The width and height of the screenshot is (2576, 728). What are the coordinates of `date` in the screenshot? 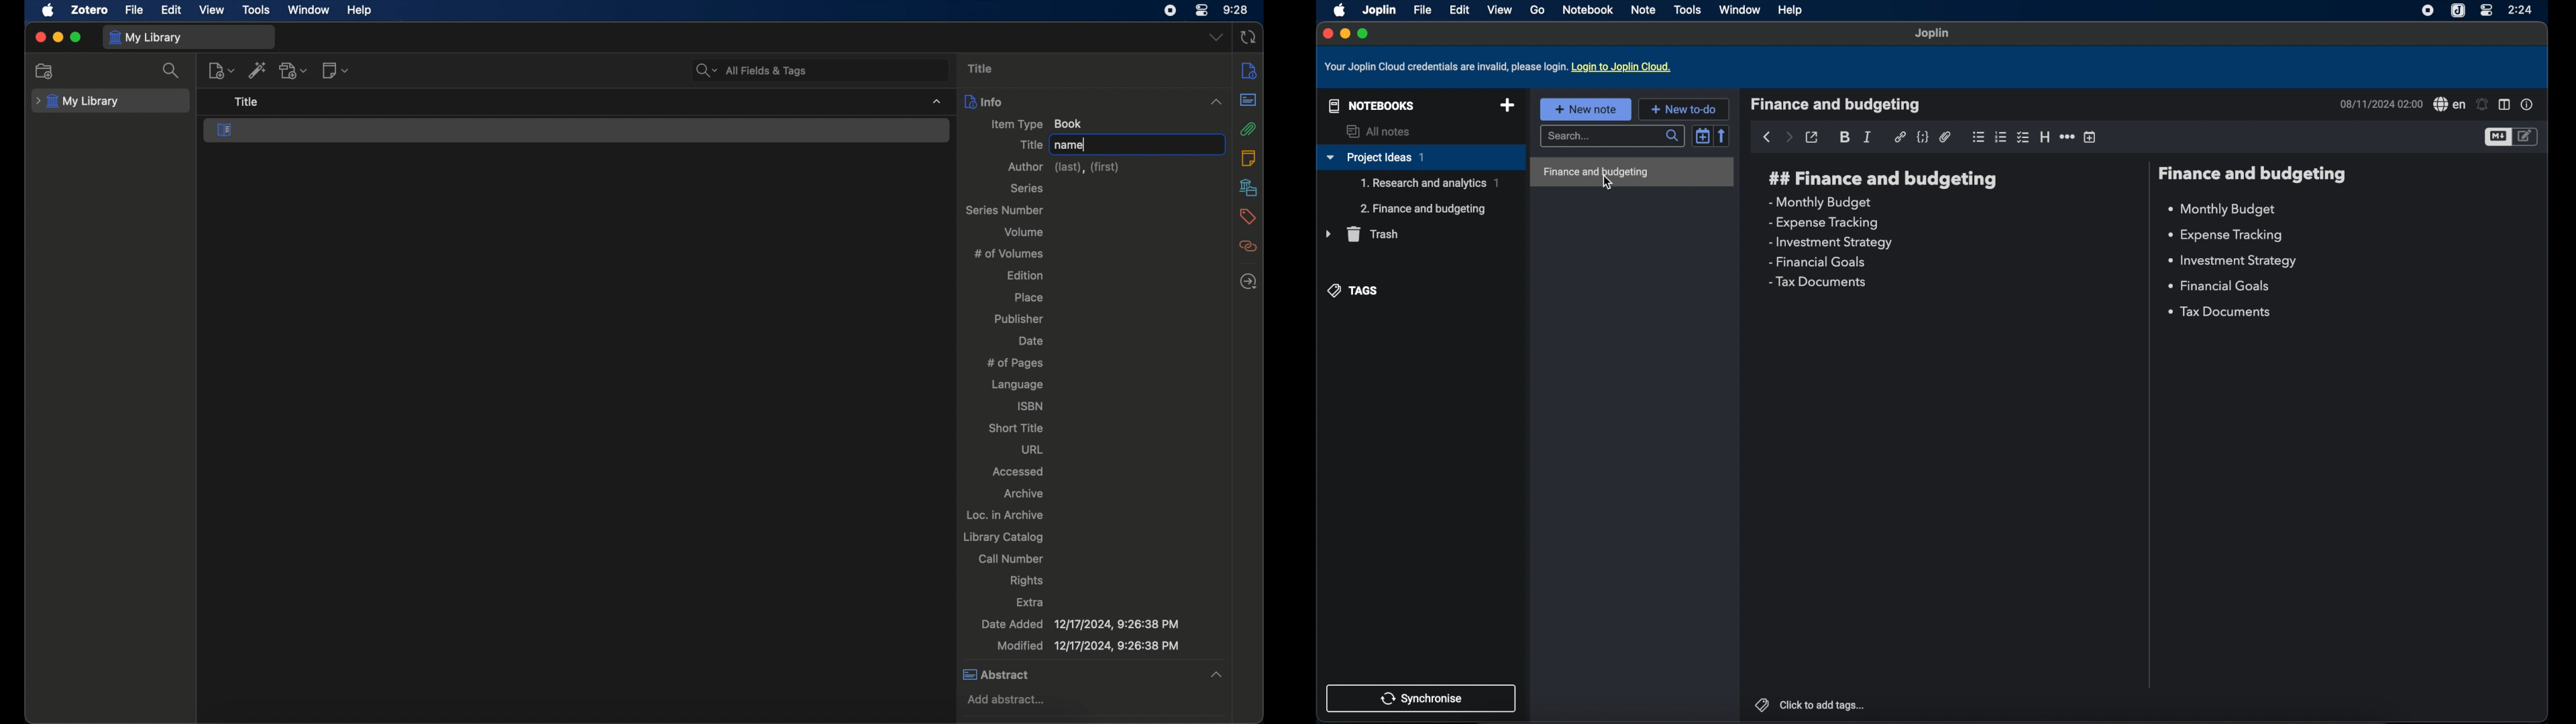 It's located at (1031, 340).